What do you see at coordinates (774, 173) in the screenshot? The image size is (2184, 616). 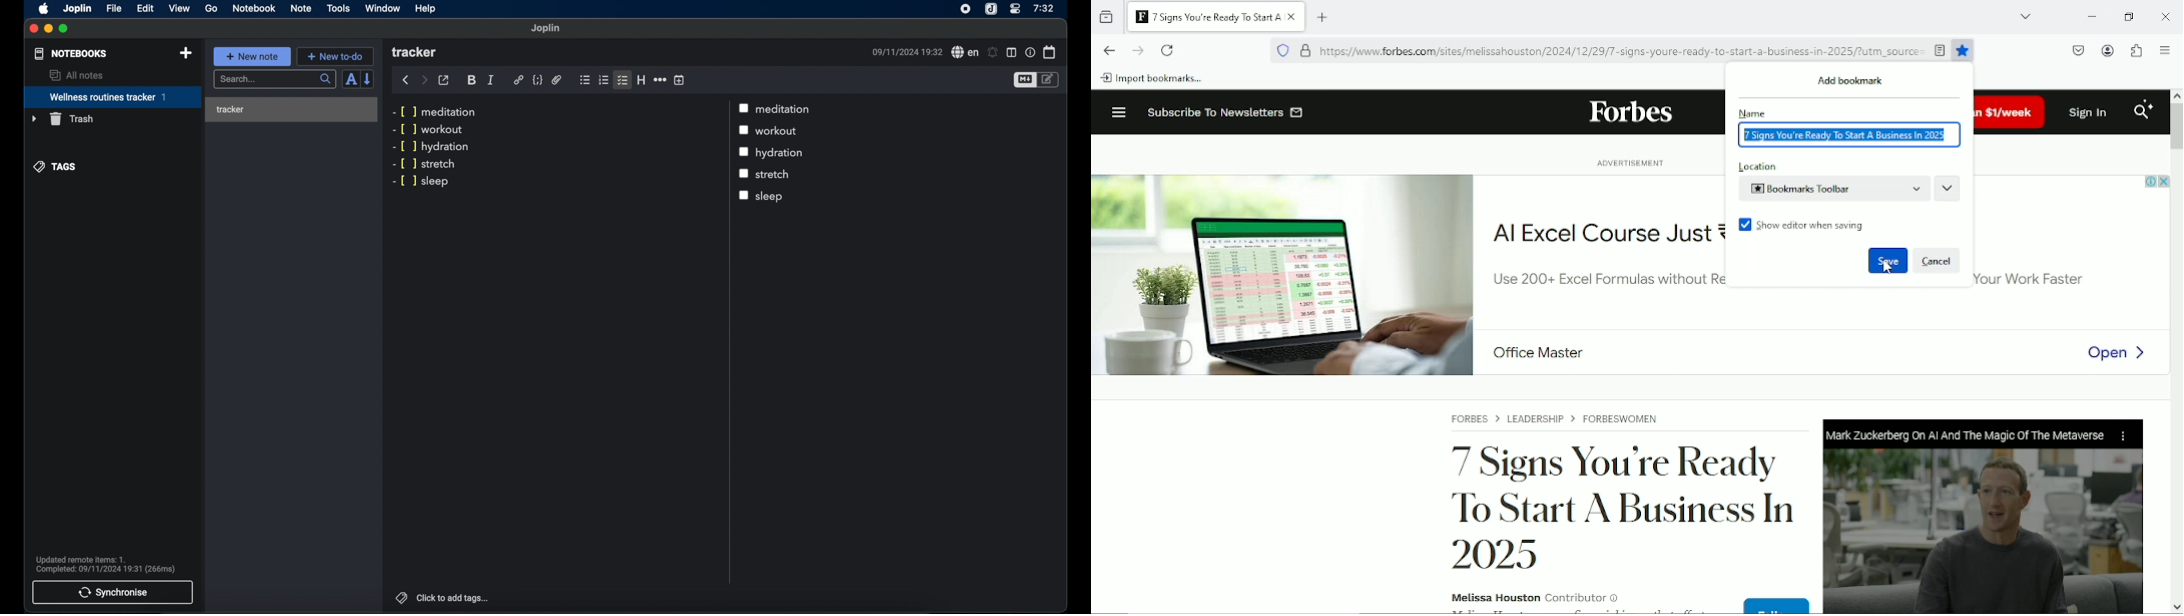 I see `stretch` at bounding box center [774, 173].